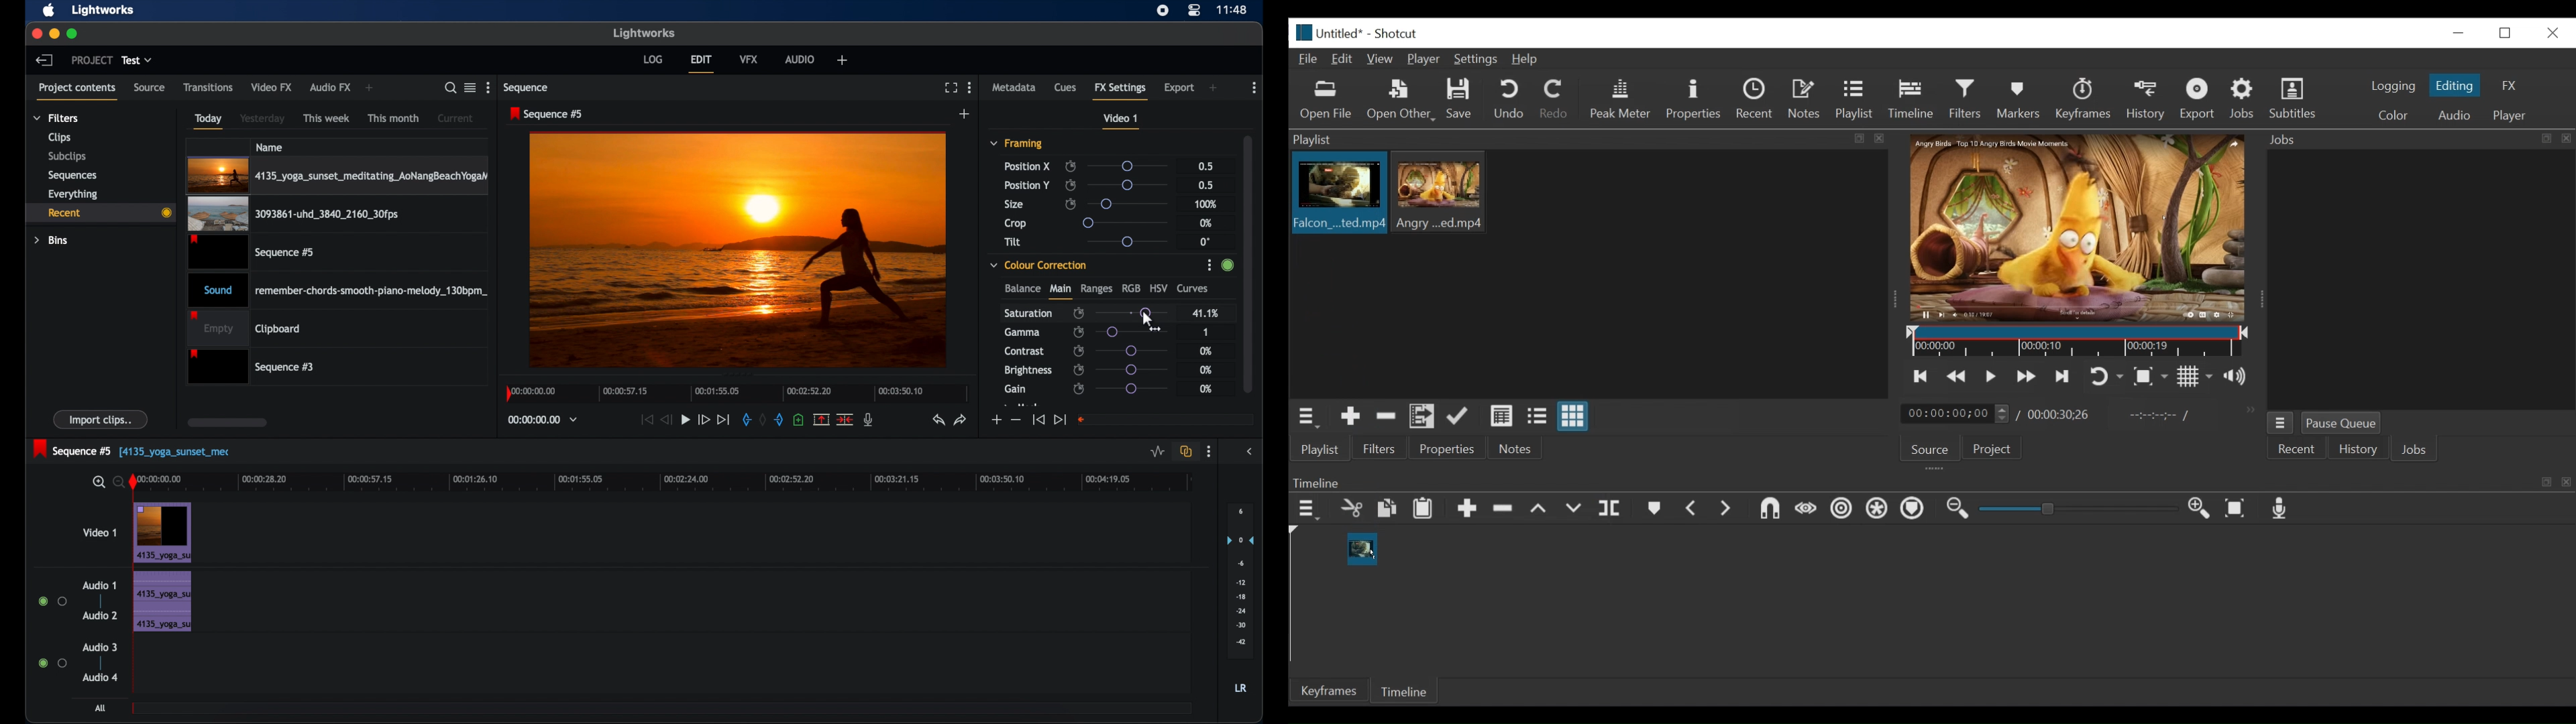 The width and height of the screenshot is (2576, 728). I want to click on Clip, so click(1360, 546).